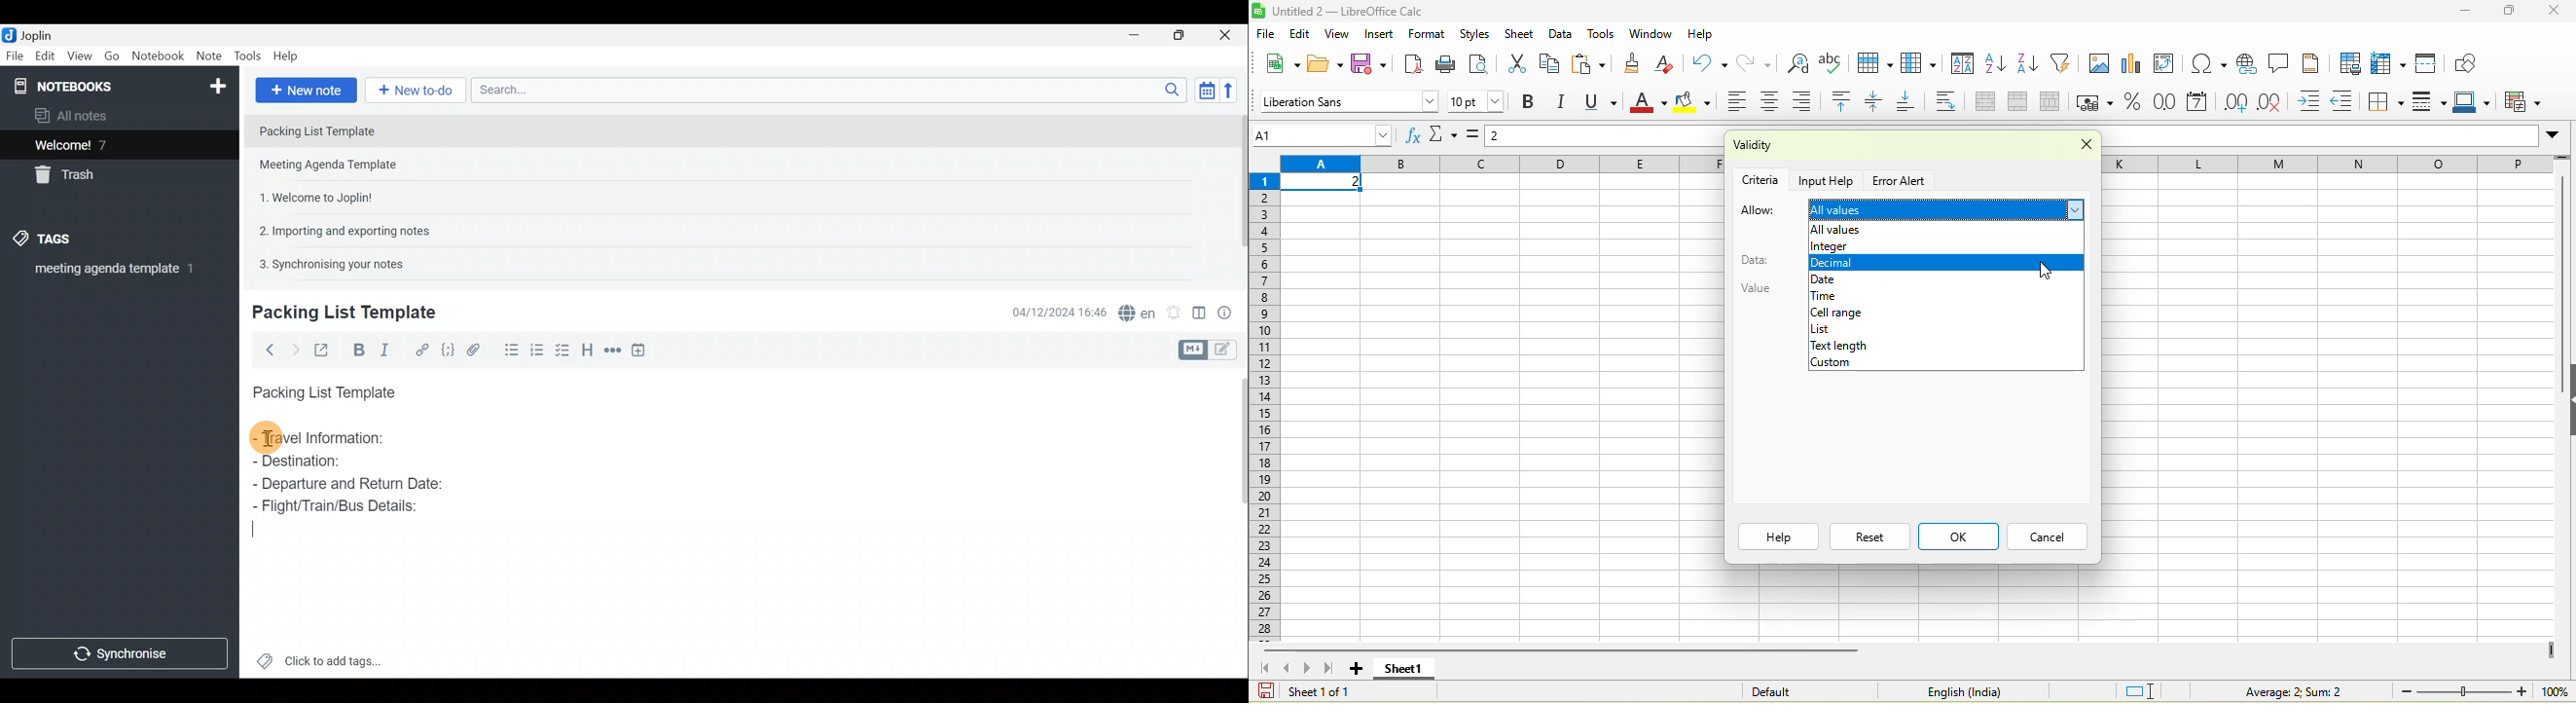  I want to click on All notes, so click(75, 115).